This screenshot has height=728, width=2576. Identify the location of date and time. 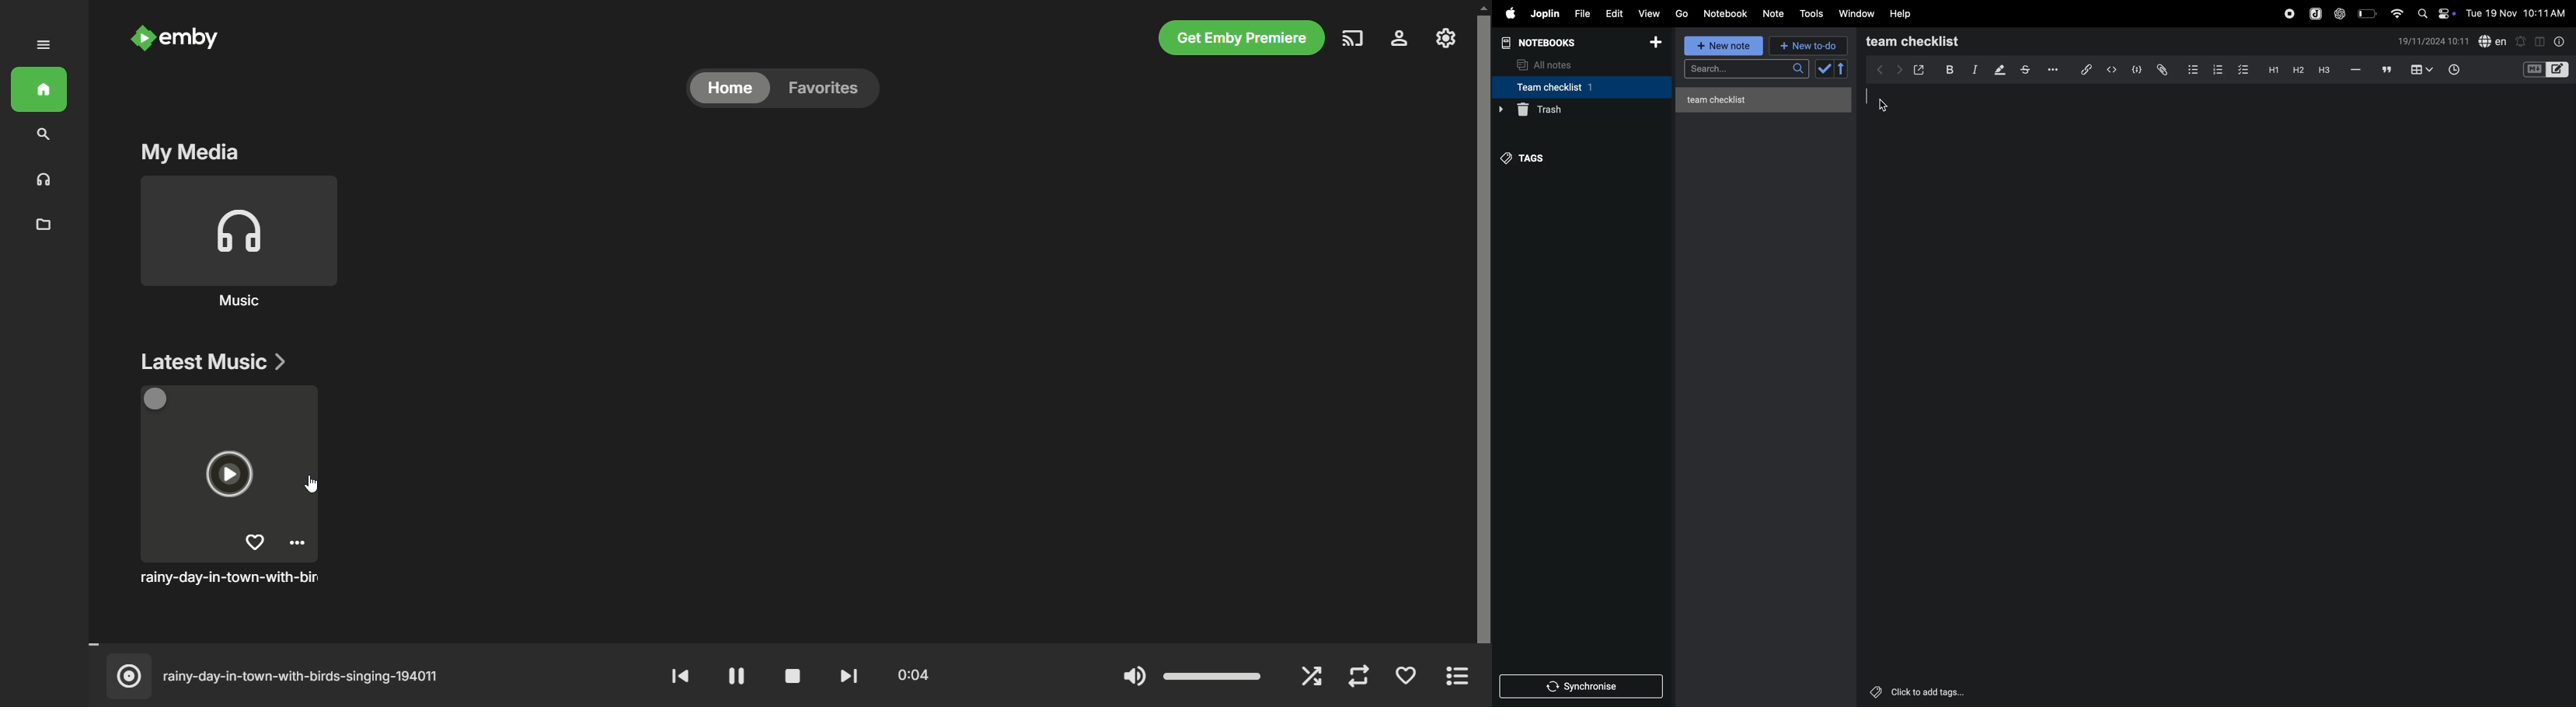
(2434, 43).